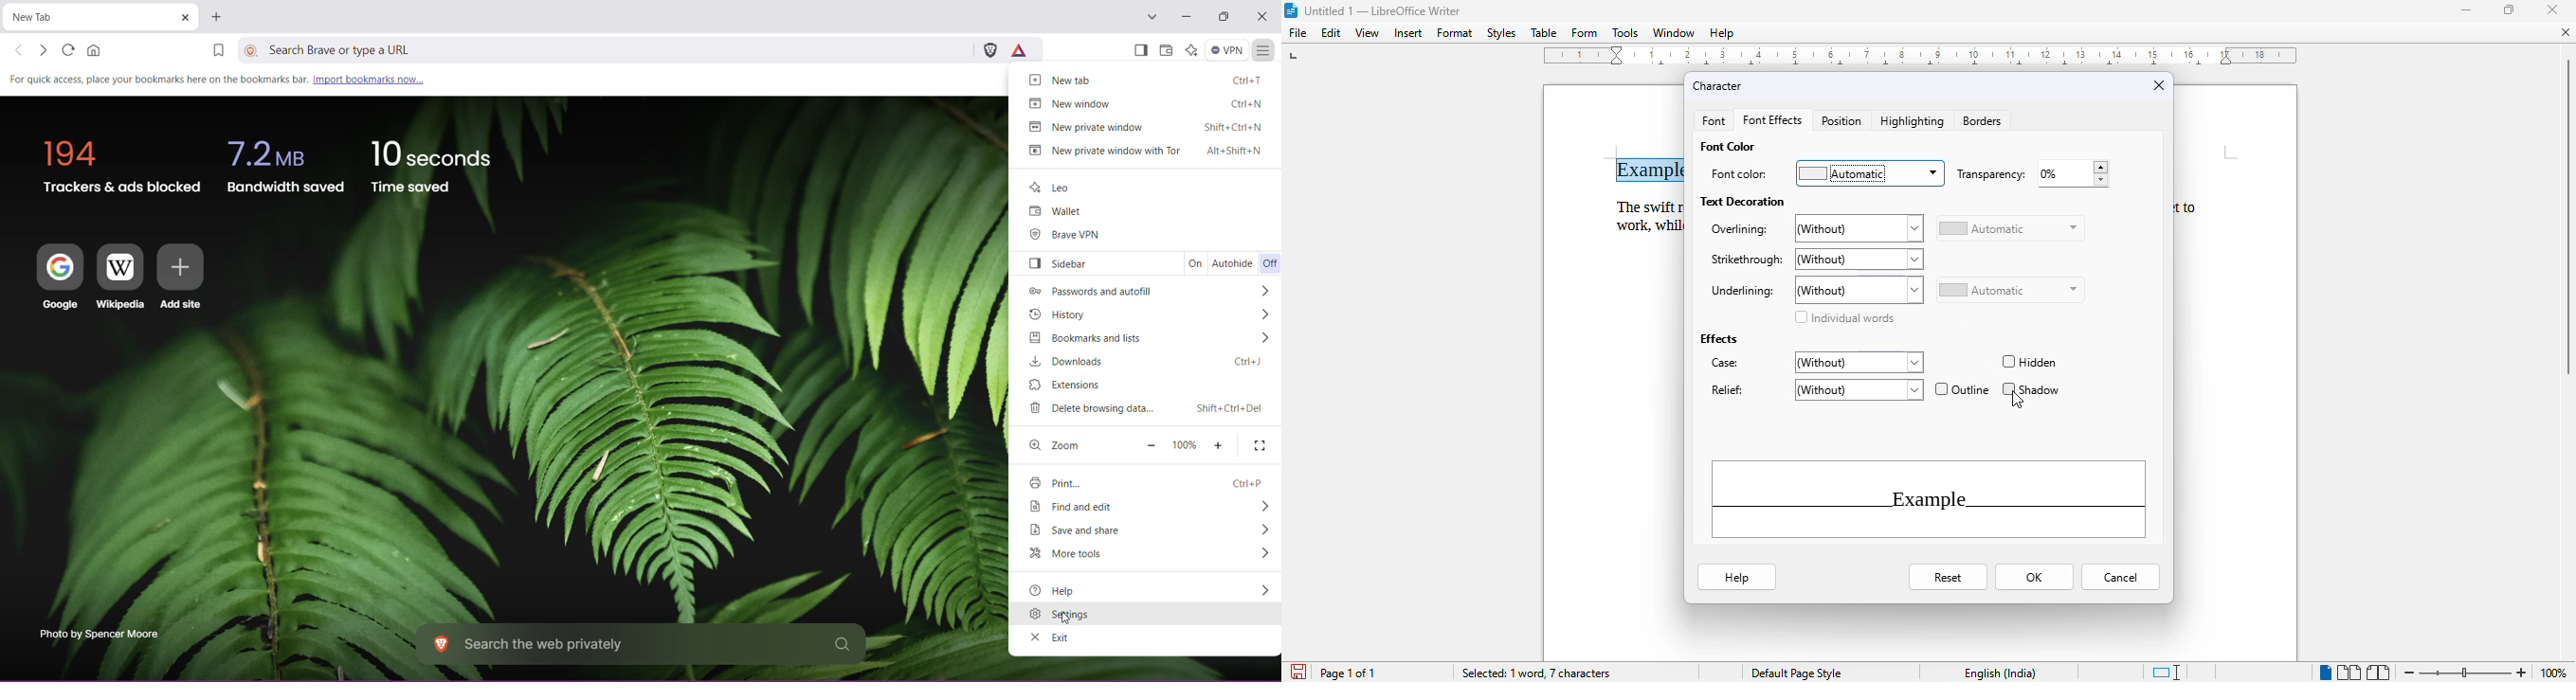 The image size is (2576, 700). Describe the element at coordinates (2467, 10) in the screenshot. I see `minimize` at that location.